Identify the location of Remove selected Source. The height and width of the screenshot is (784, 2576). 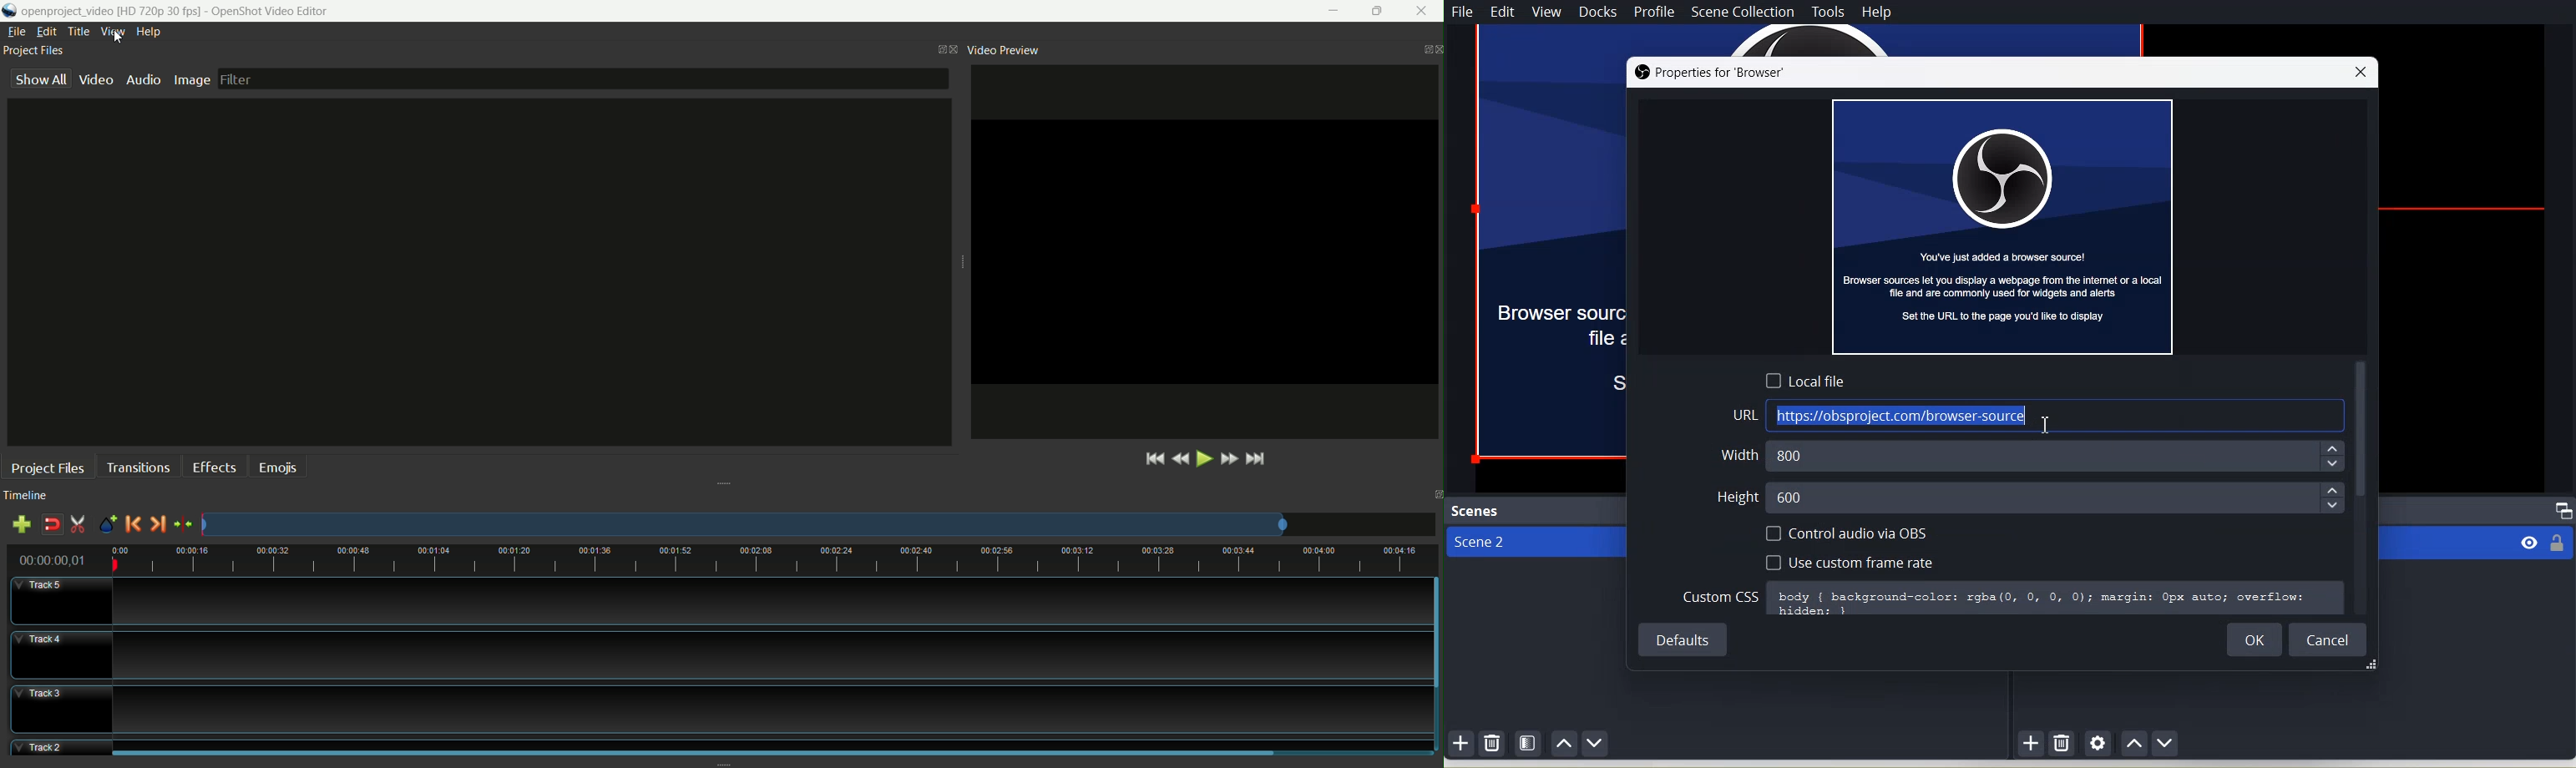
(2062, 742).